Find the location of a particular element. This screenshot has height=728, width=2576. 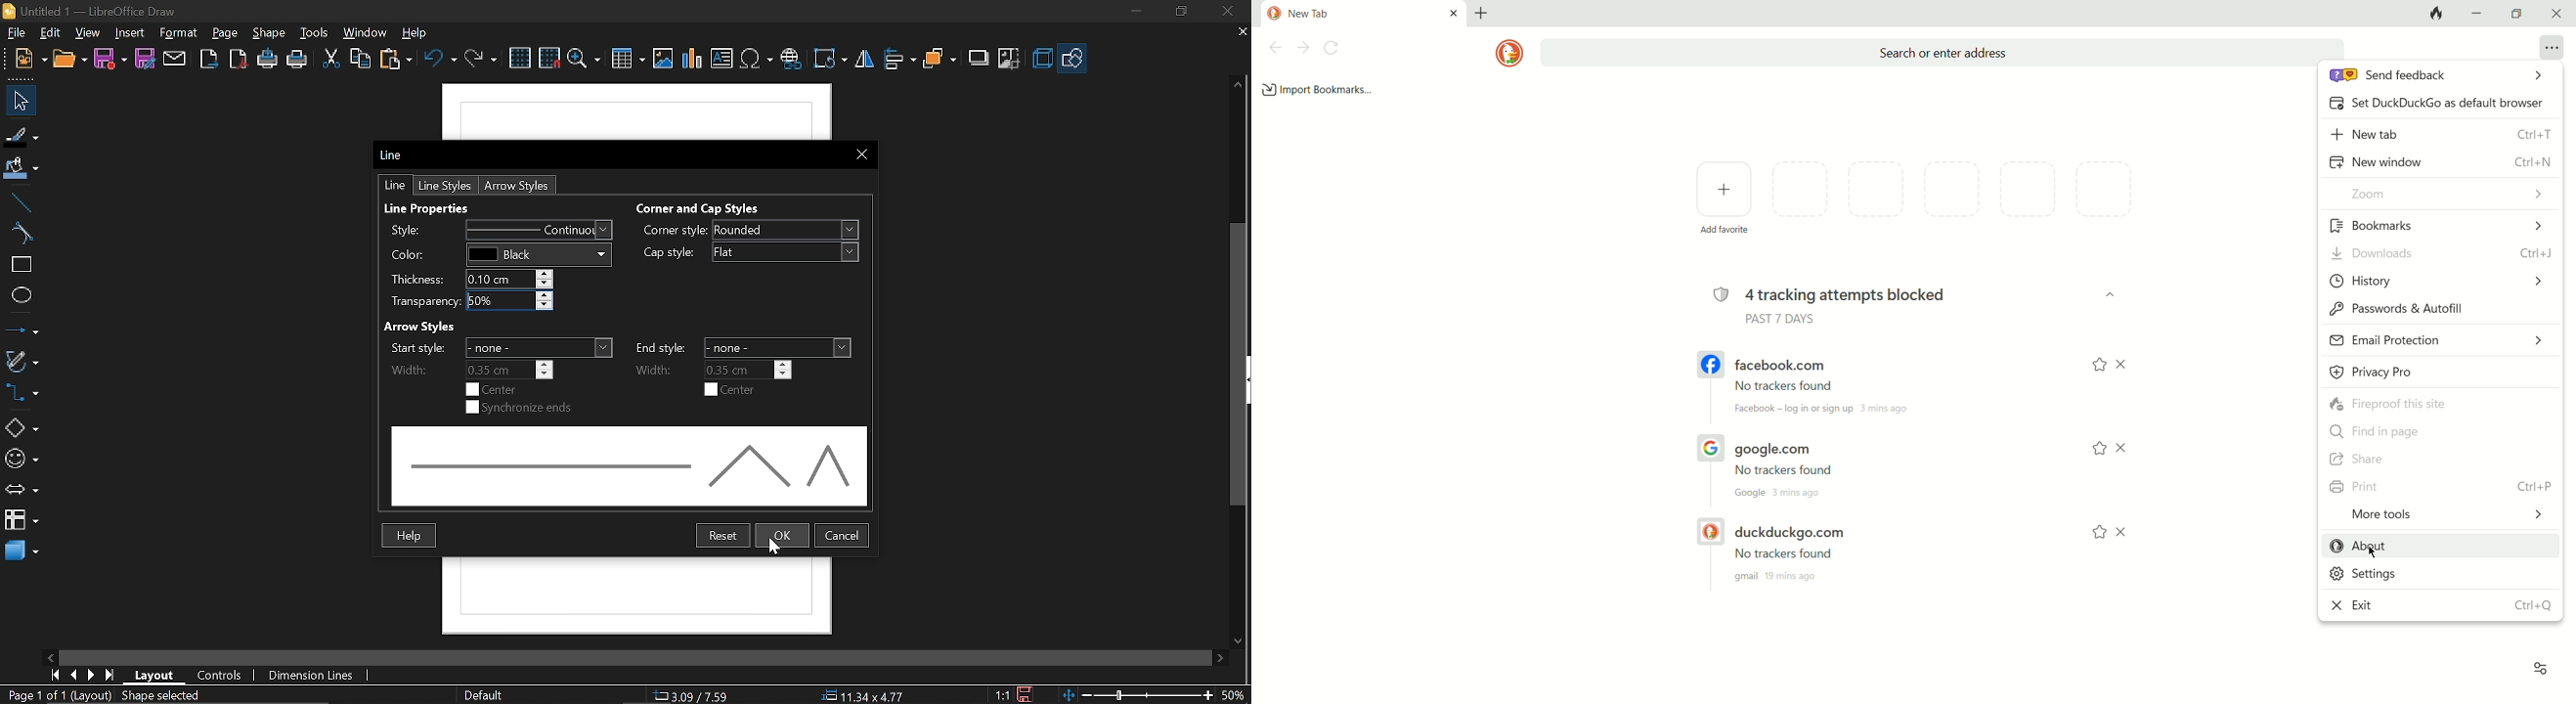

Arrow Styles is located at coordinates (434, 325).